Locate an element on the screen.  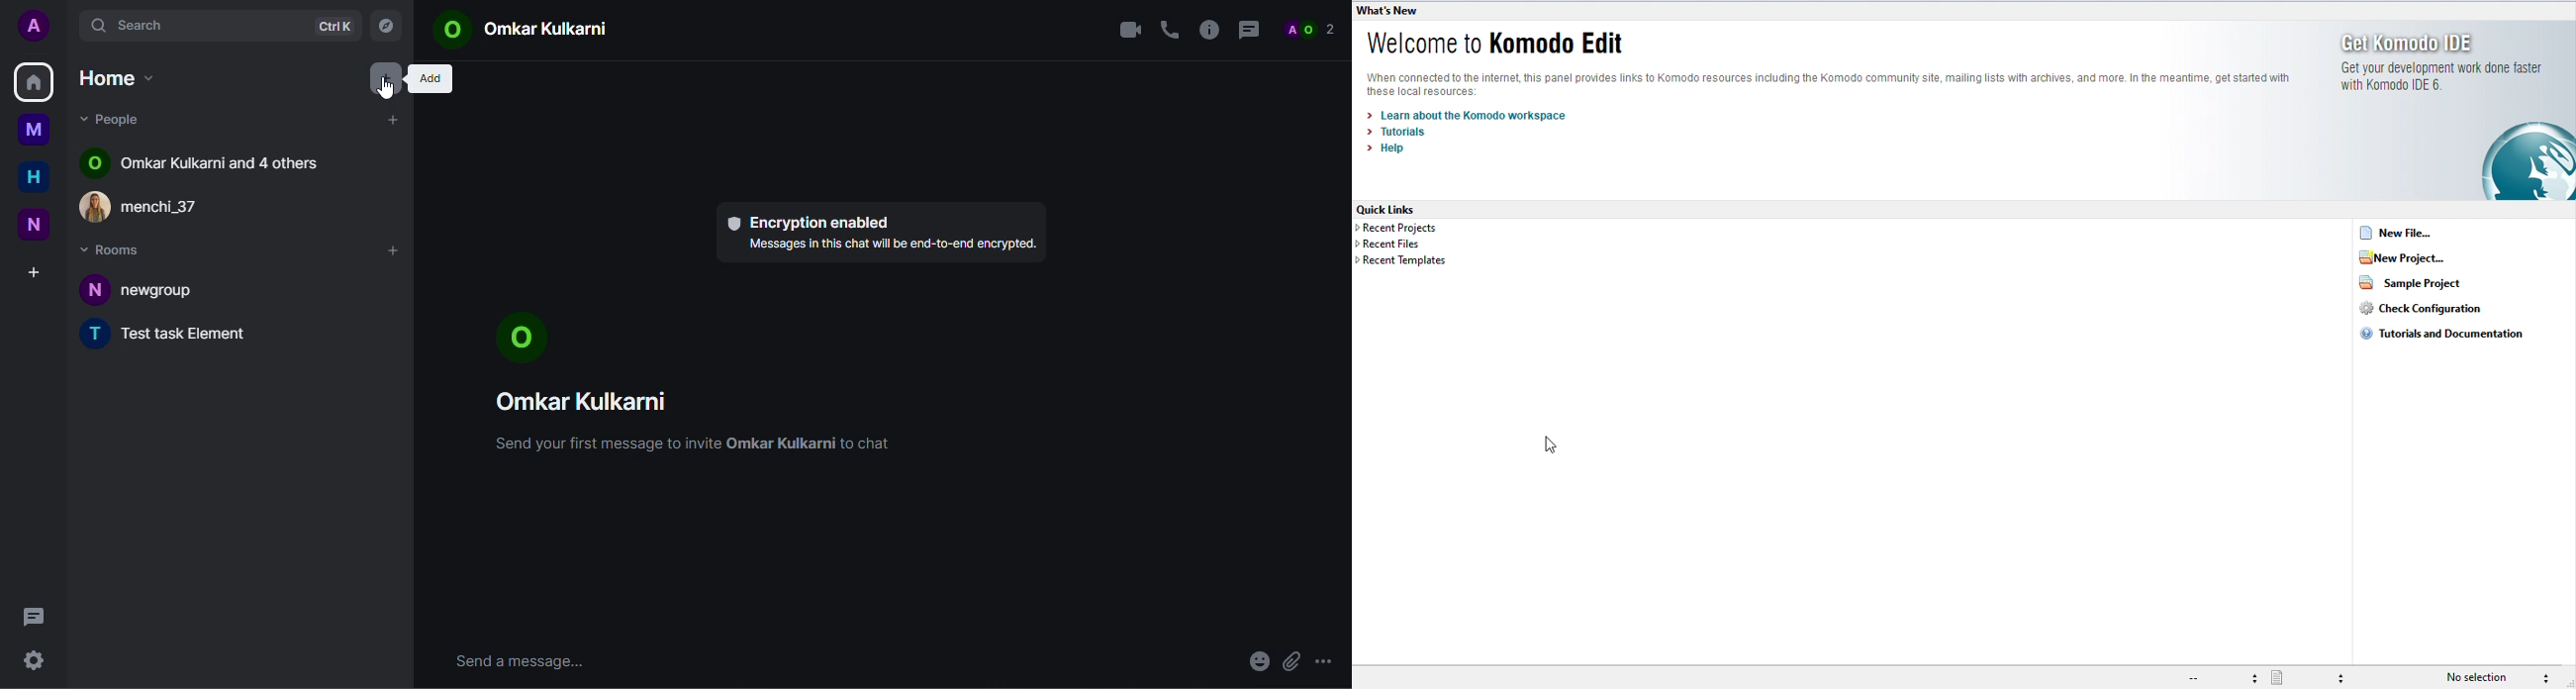
more is located at coordinates (1330, 655).